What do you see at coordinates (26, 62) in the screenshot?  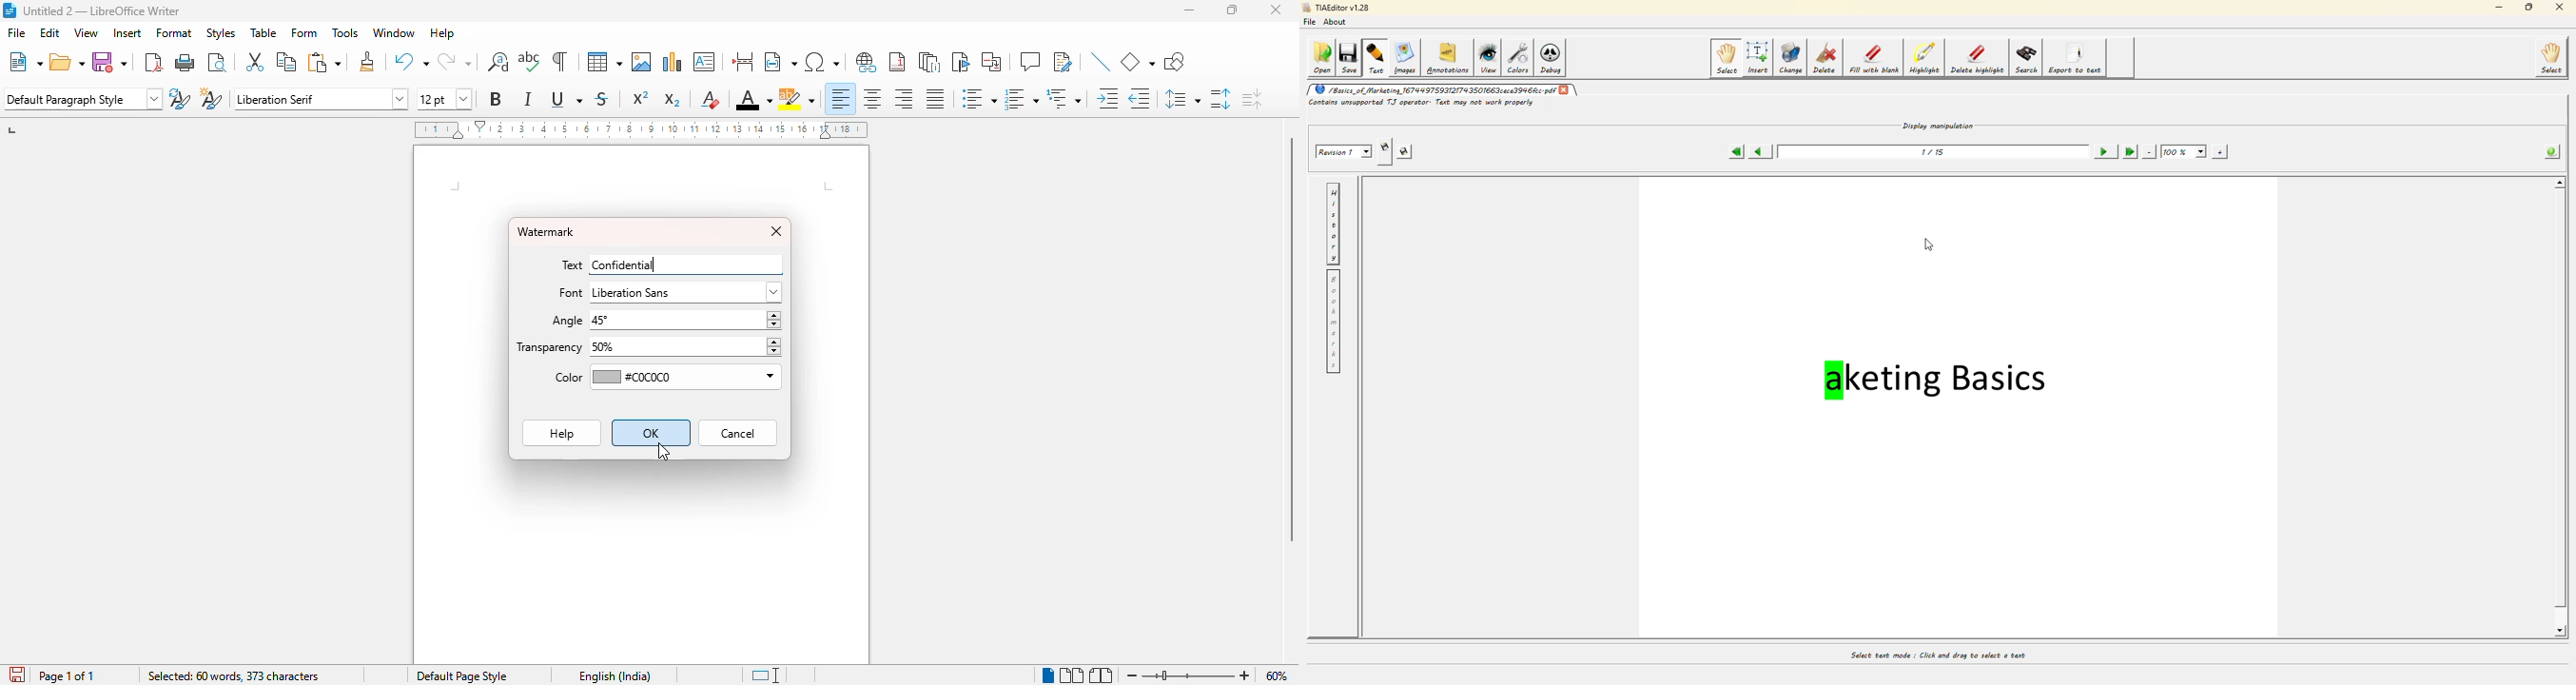 I see `new` at bounding box center [26, 62].